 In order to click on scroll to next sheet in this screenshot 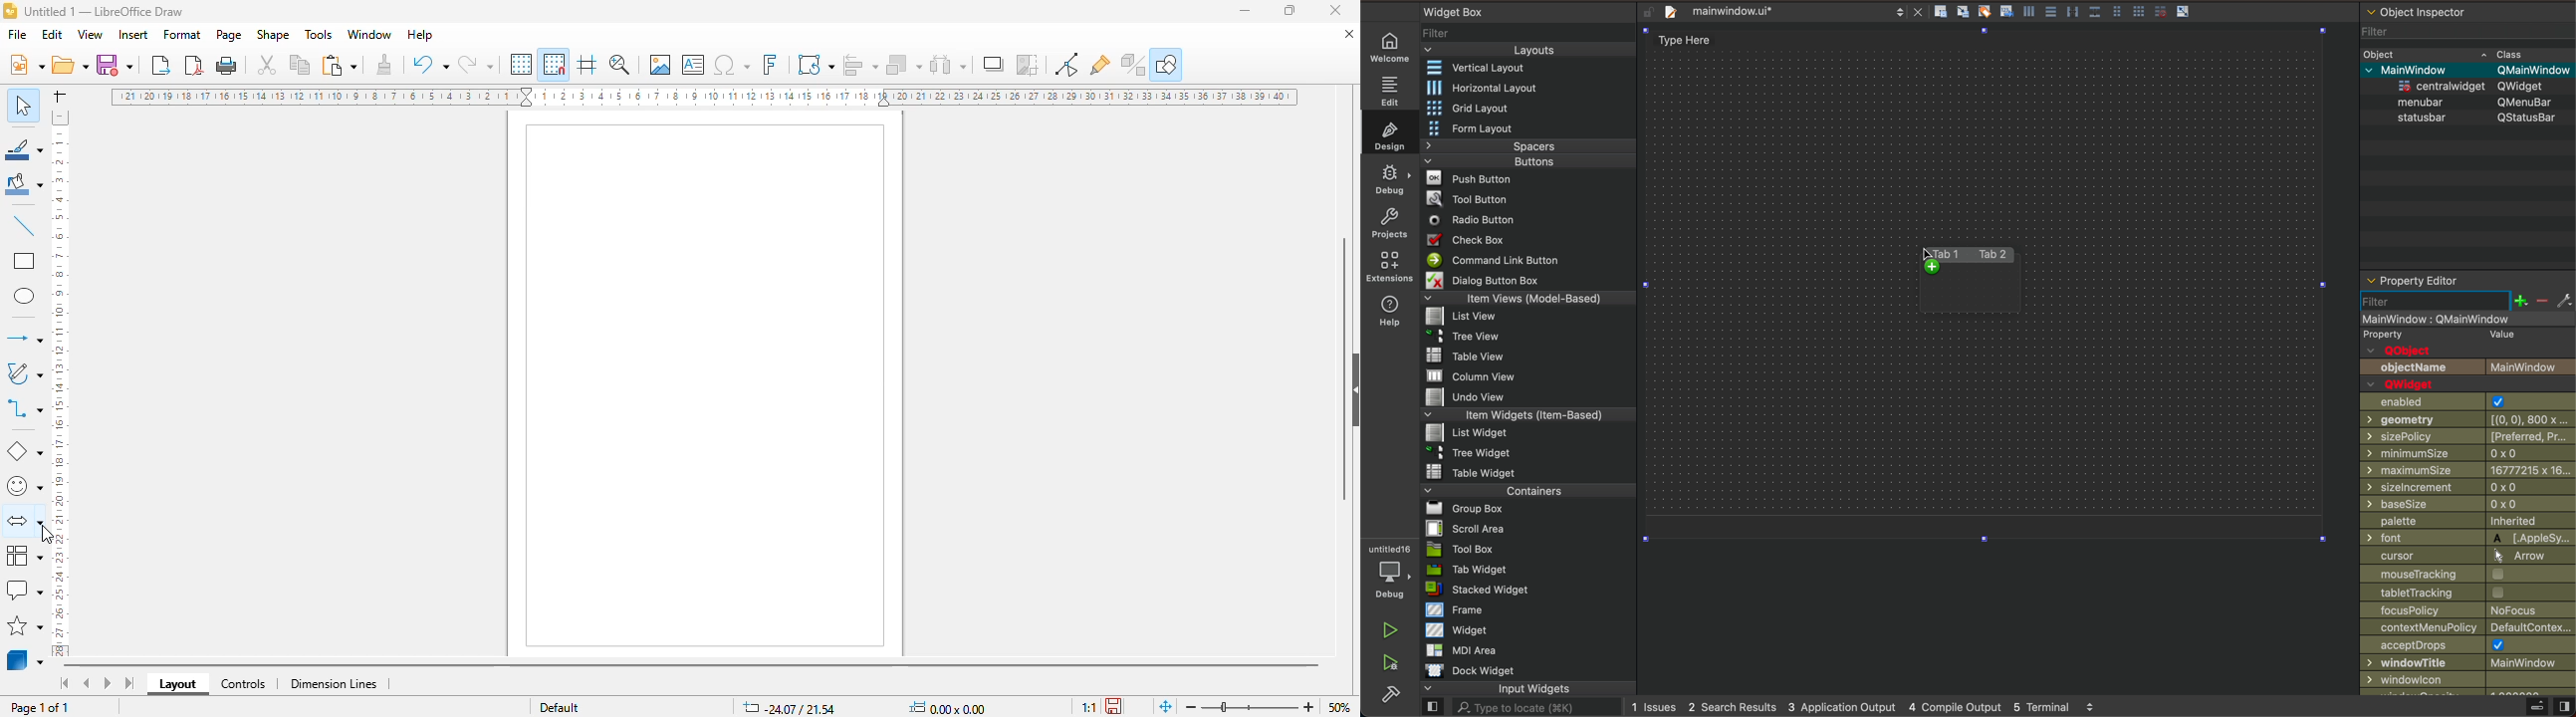, I will do `click(108, 682)`.